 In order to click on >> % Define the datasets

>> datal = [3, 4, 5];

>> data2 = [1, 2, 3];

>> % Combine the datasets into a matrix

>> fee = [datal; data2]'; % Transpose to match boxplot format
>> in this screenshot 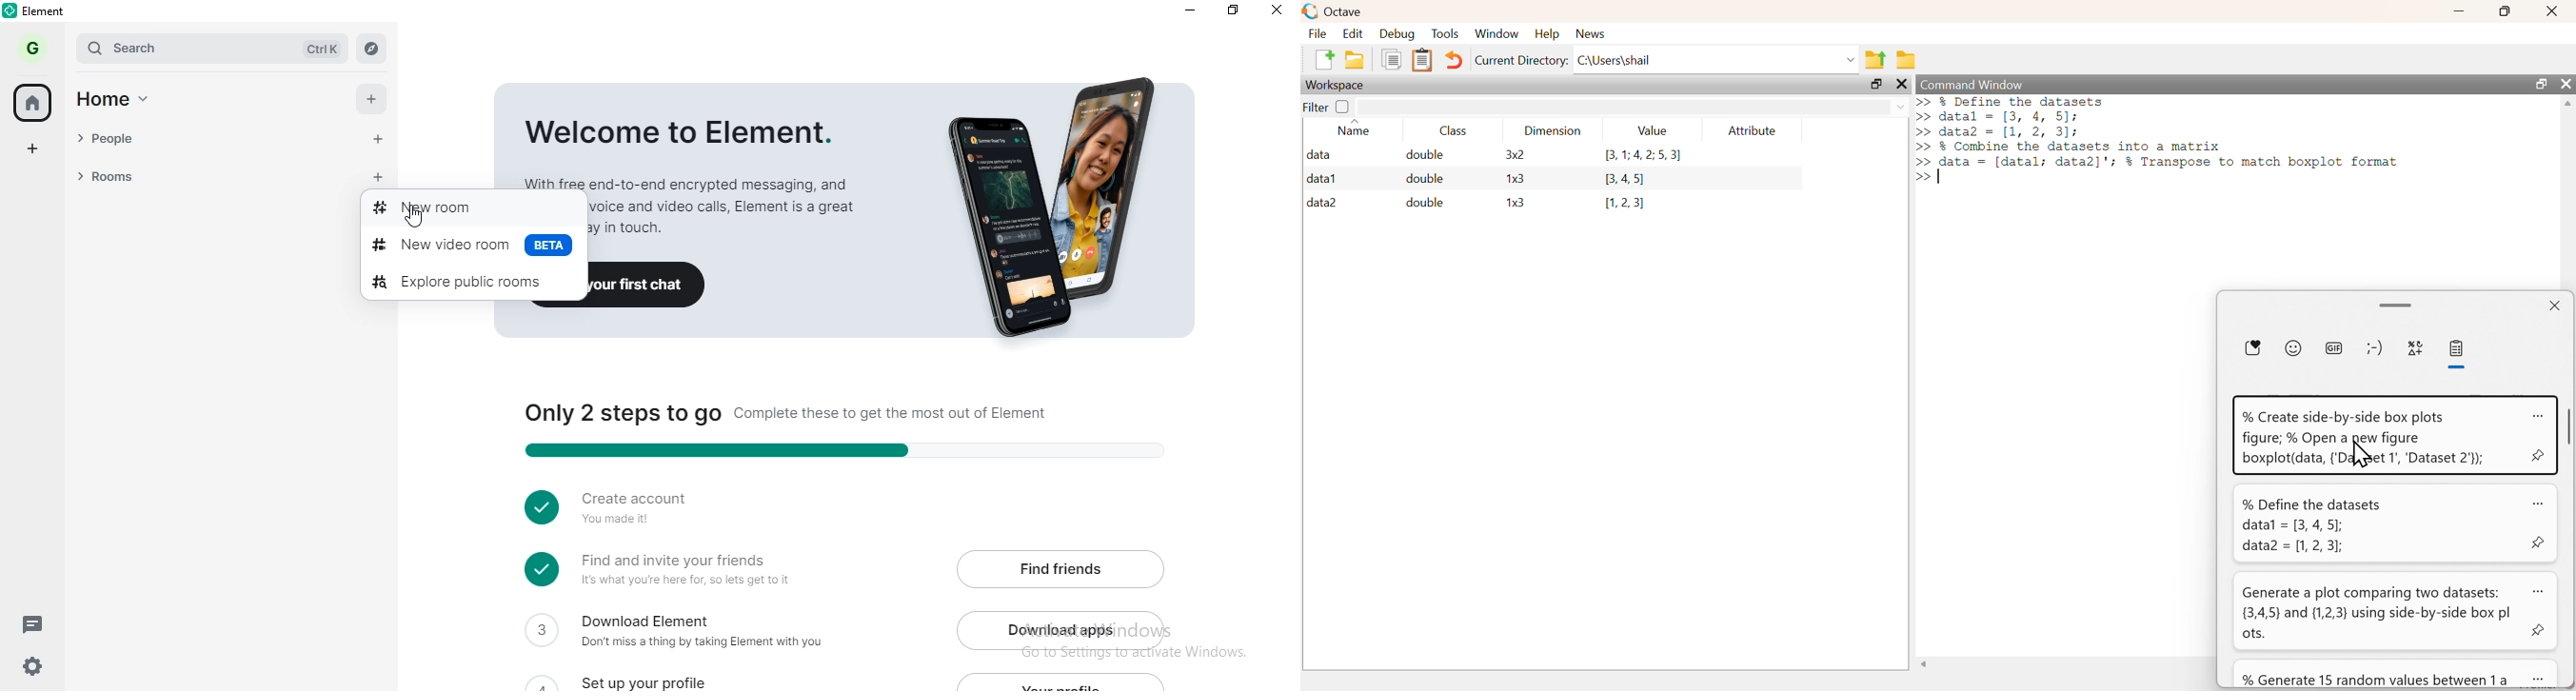, I will do `click(2163, 142)`.